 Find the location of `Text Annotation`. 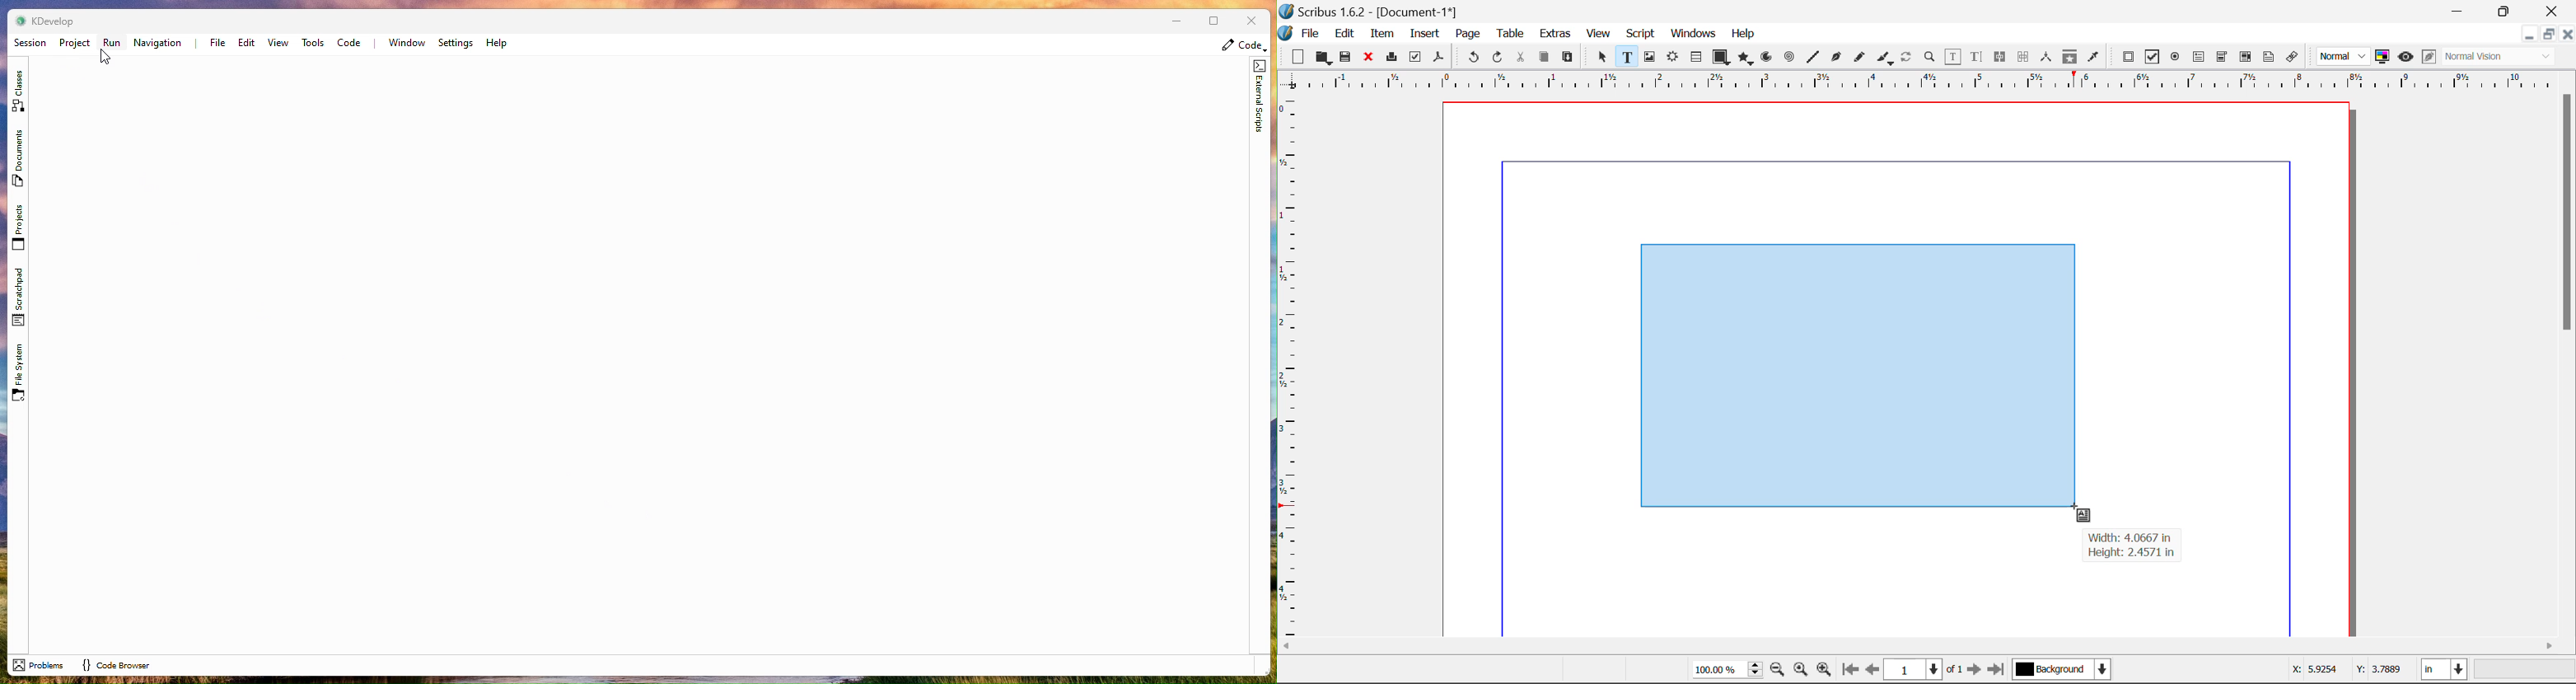

Text Annotation is located at coordinates (2269, 57).